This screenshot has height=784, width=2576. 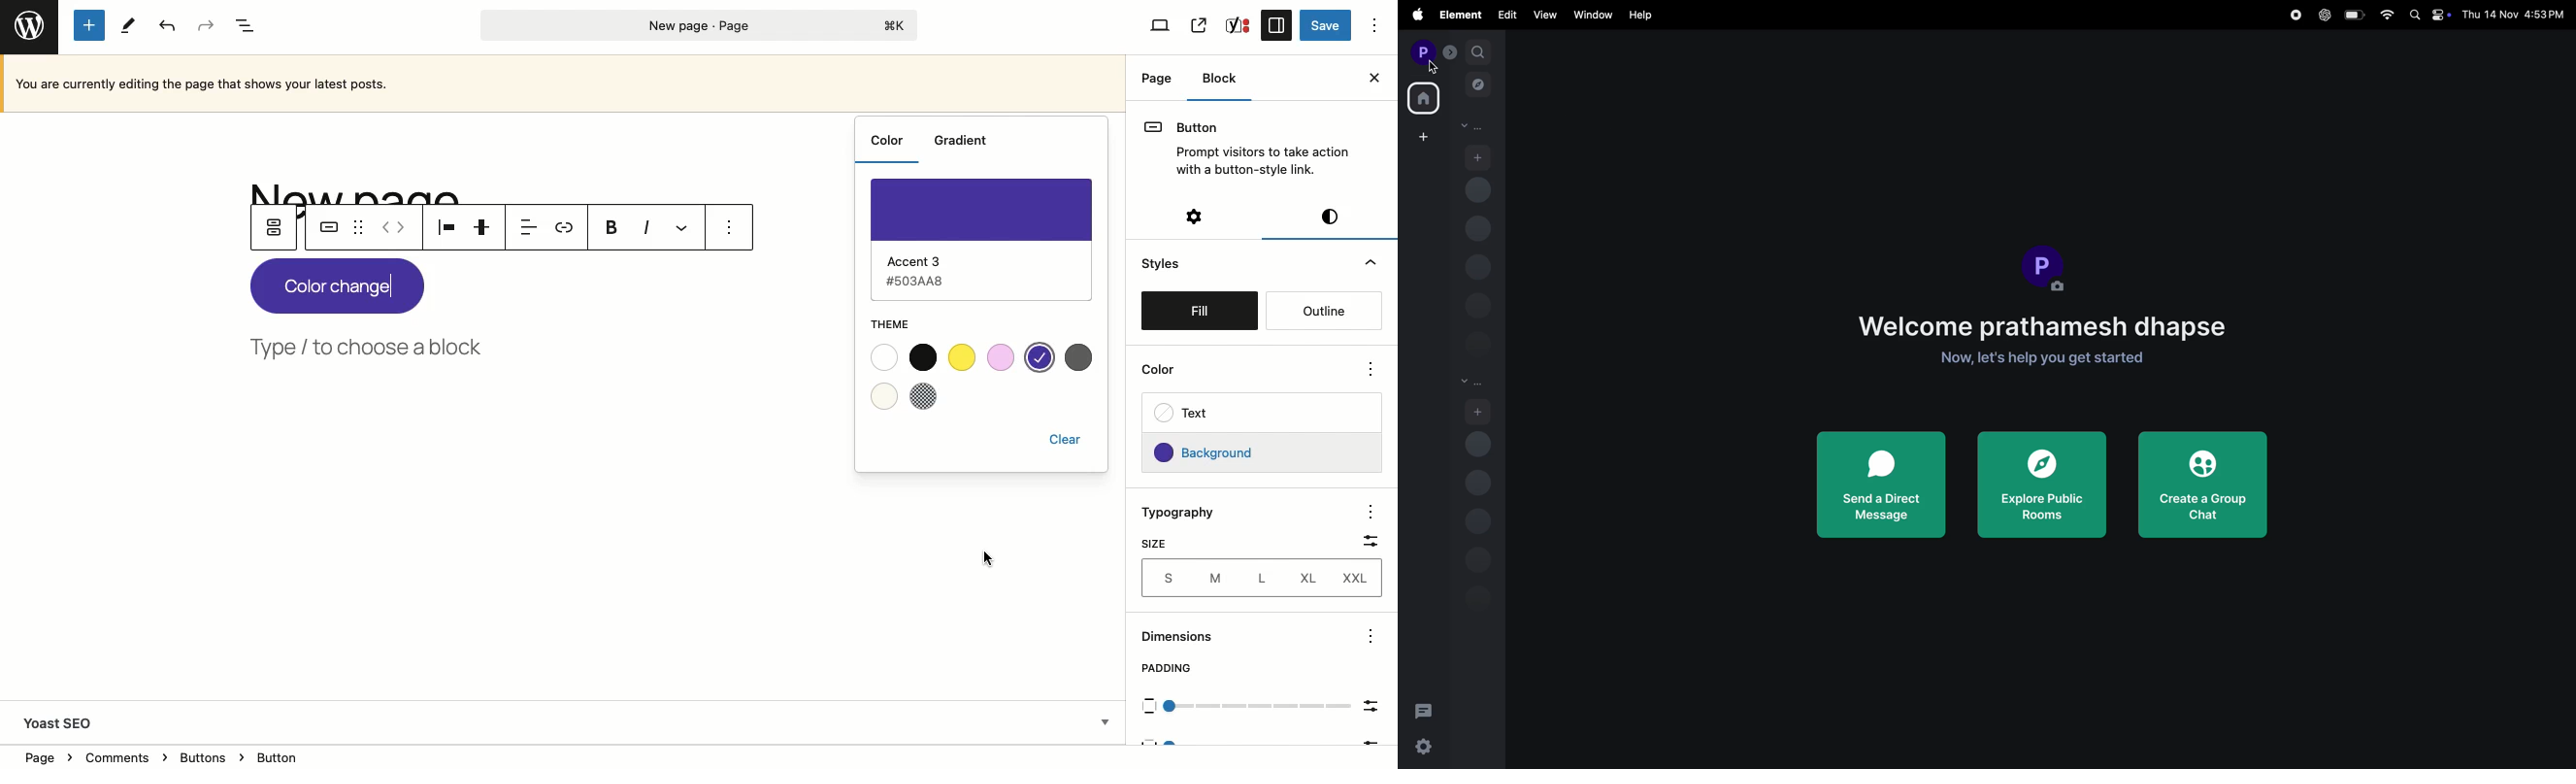 I want to click on Bold, so click(x=611, y=227).